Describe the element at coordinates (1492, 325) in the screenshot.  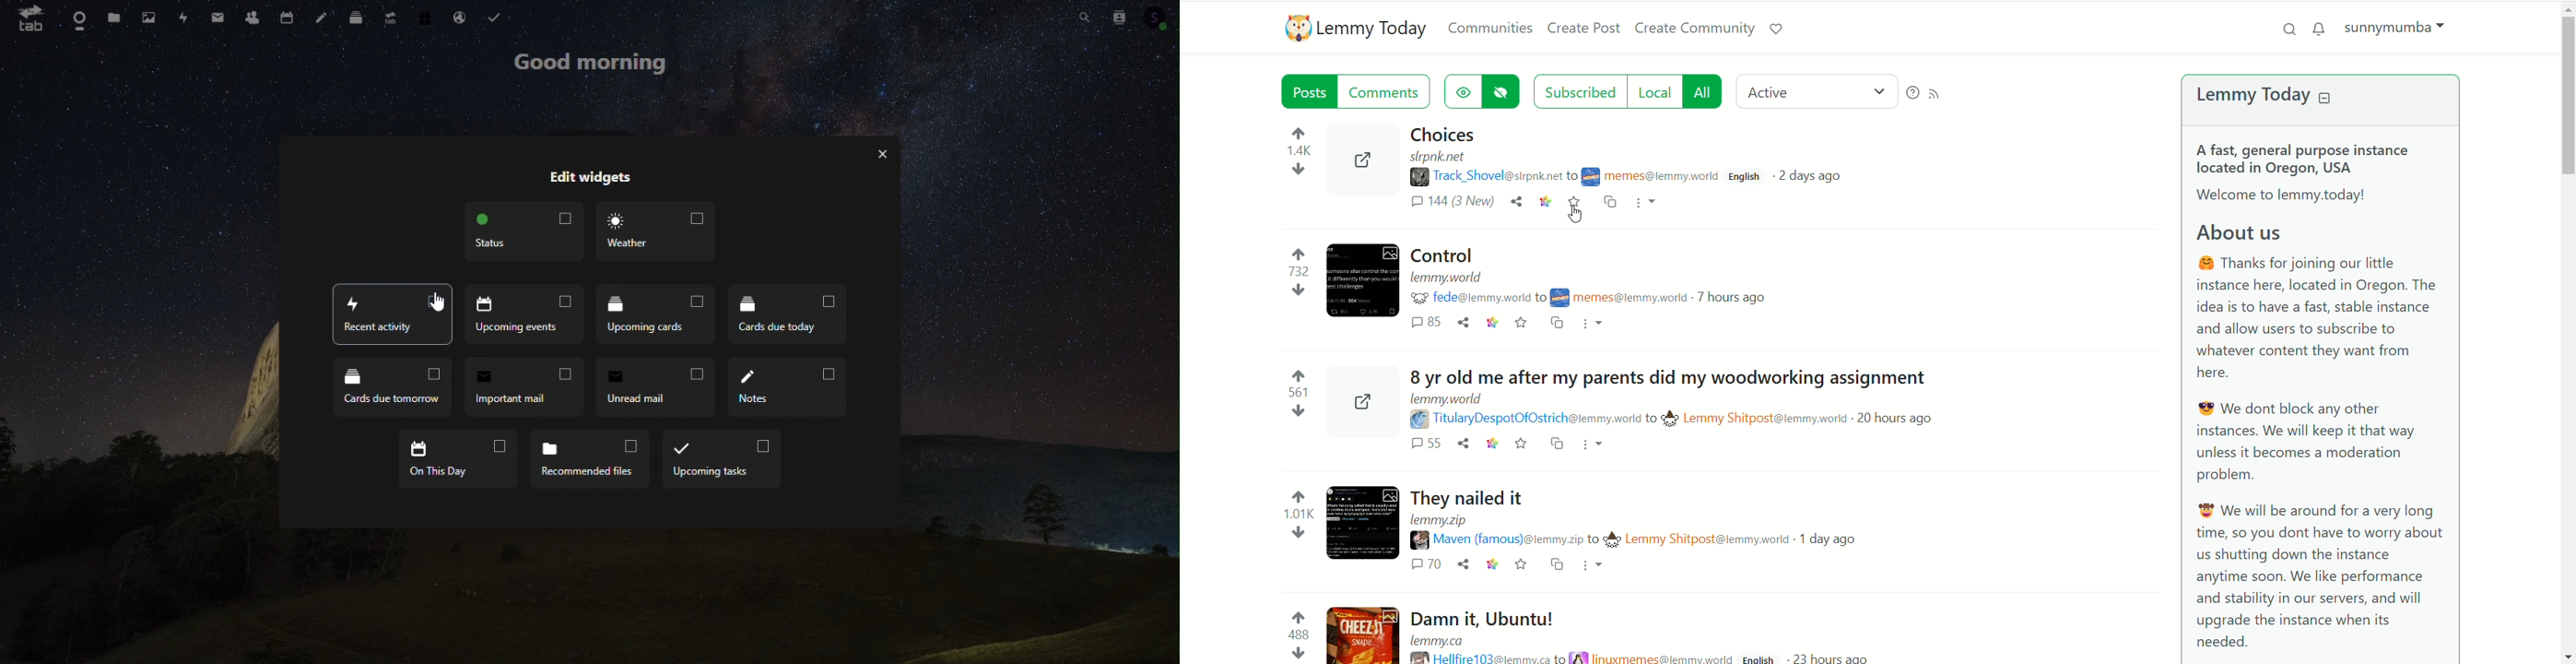
I see `link` at that location.